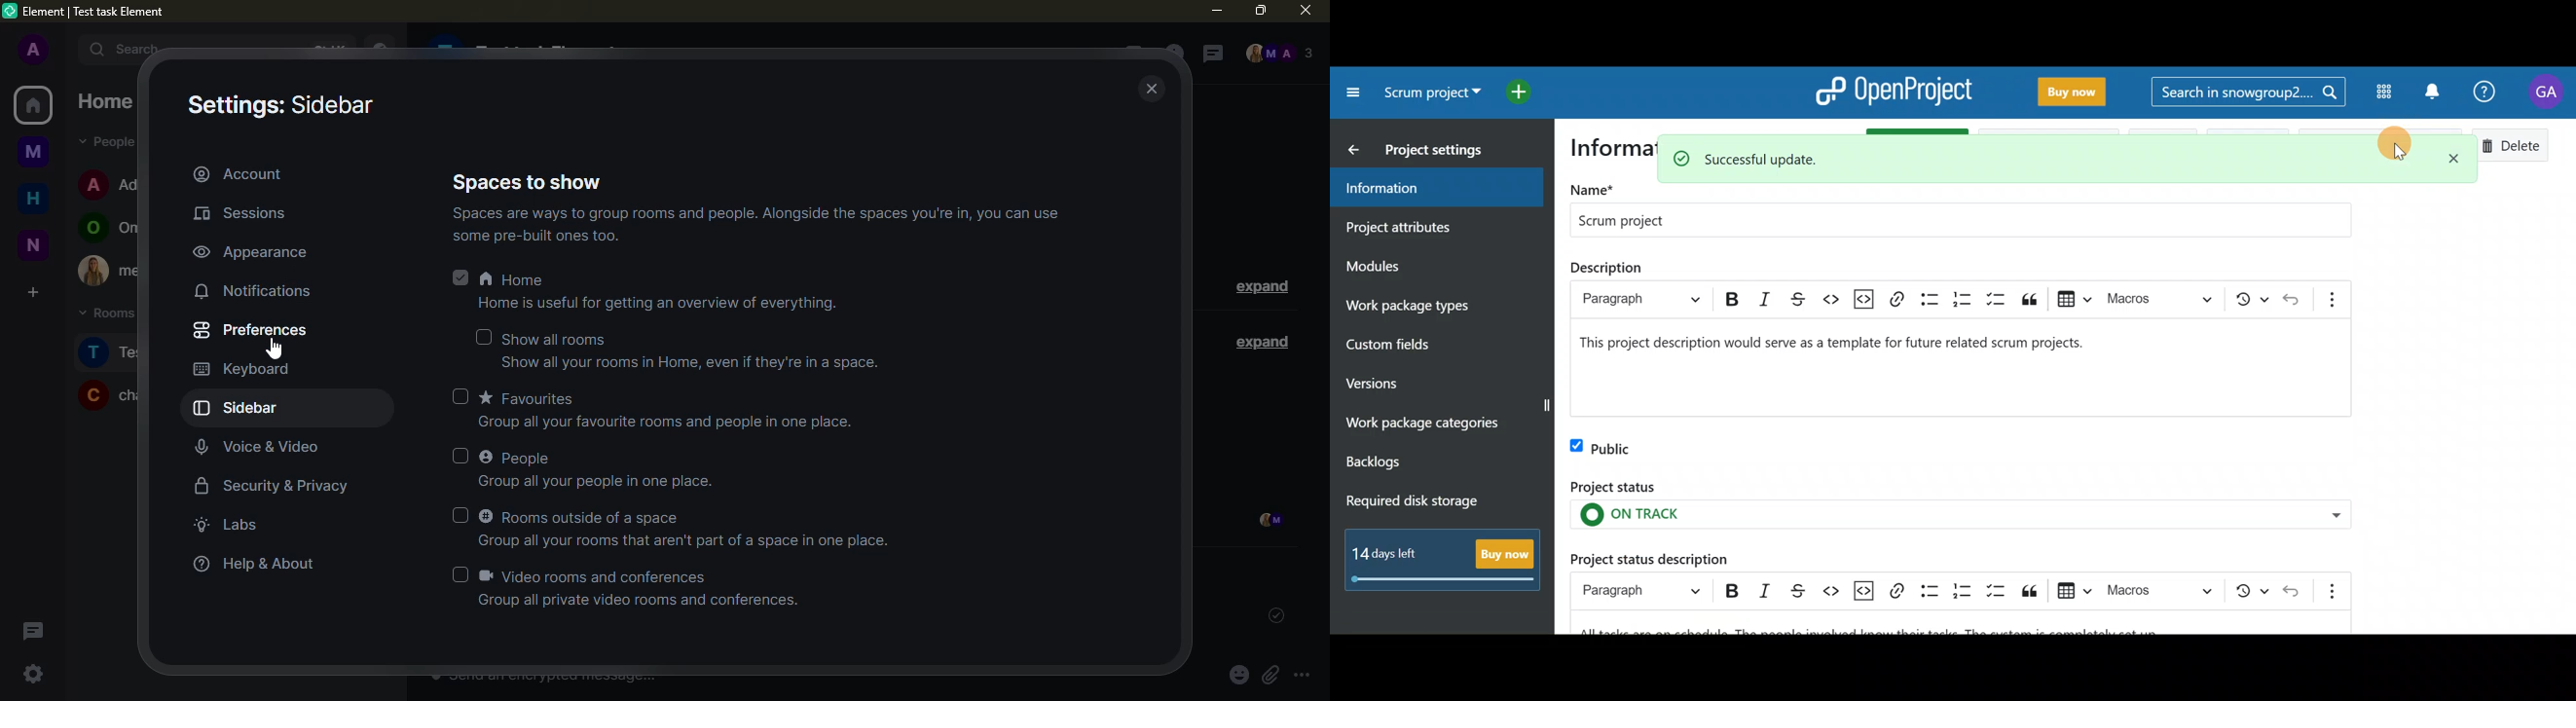 The width and height of the screenshot is (2576, 728). Describe the element at coordinates (1430, 188) in the screenshot. I see `Information` at that location.